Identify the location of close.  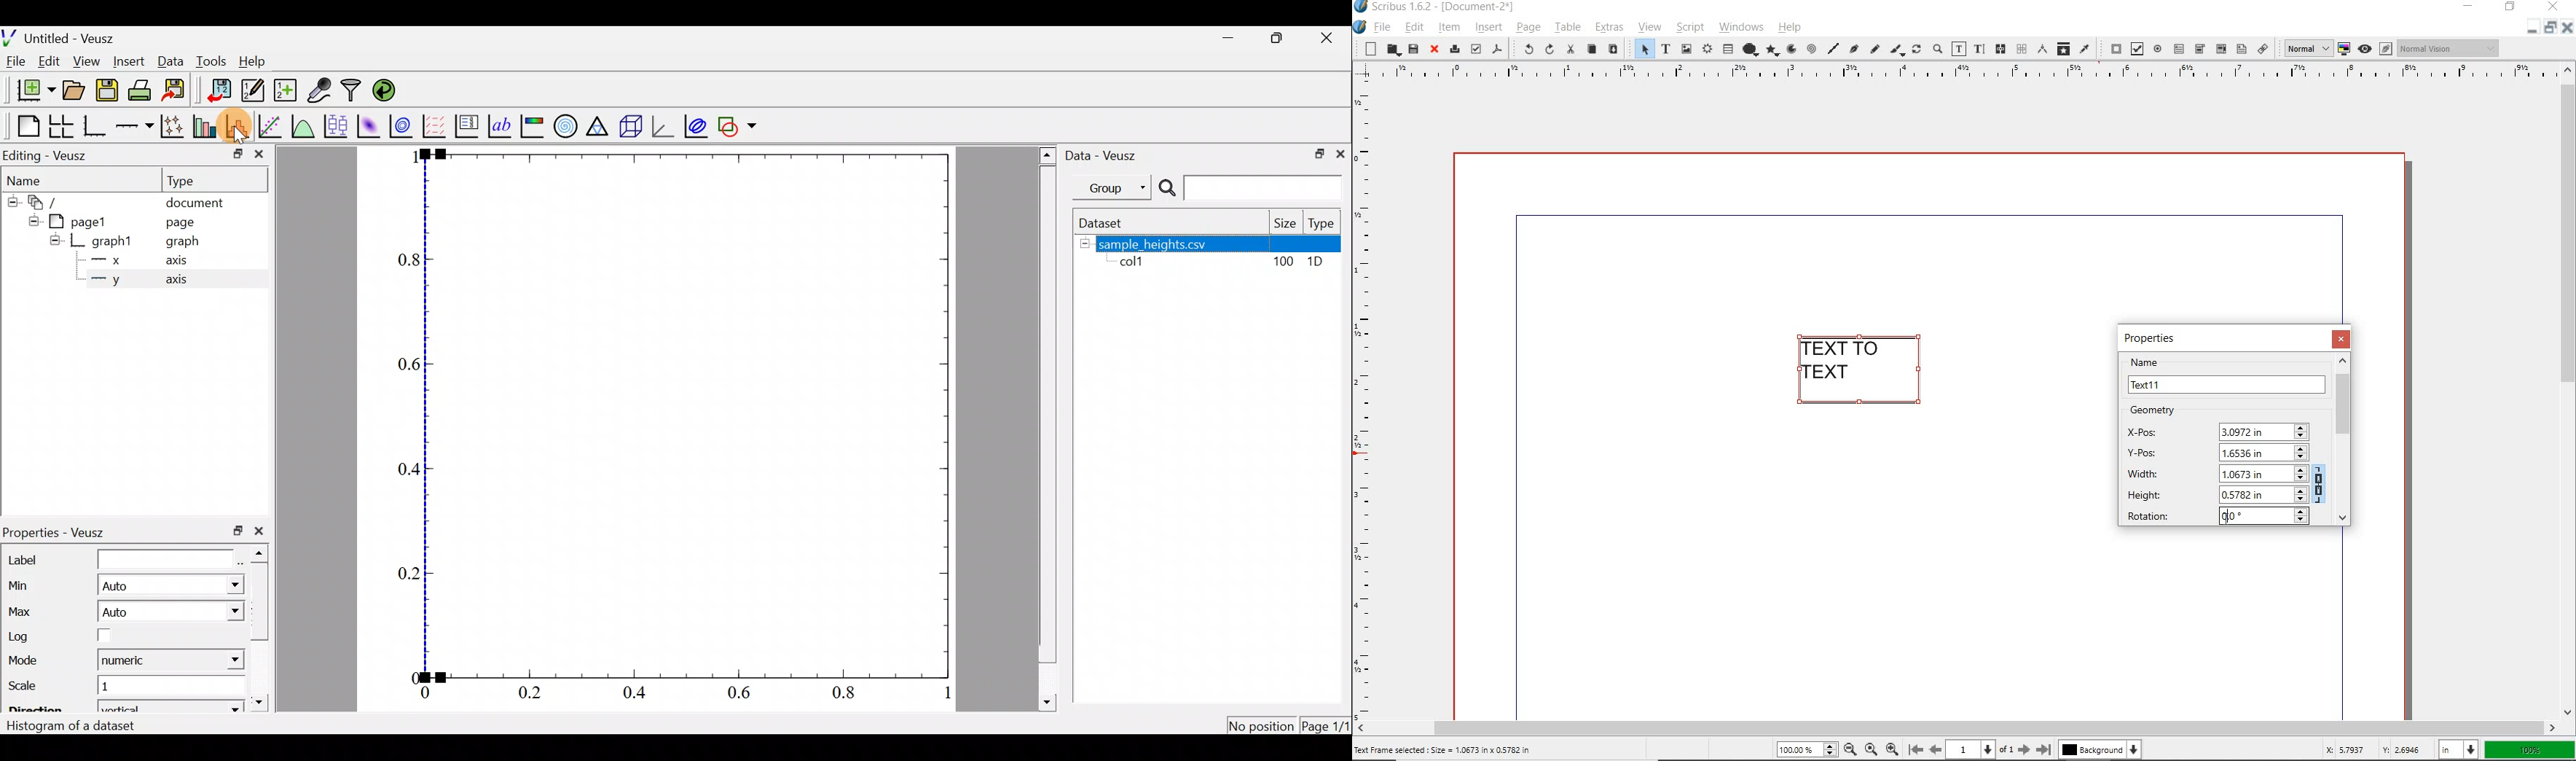
(1434, 50).